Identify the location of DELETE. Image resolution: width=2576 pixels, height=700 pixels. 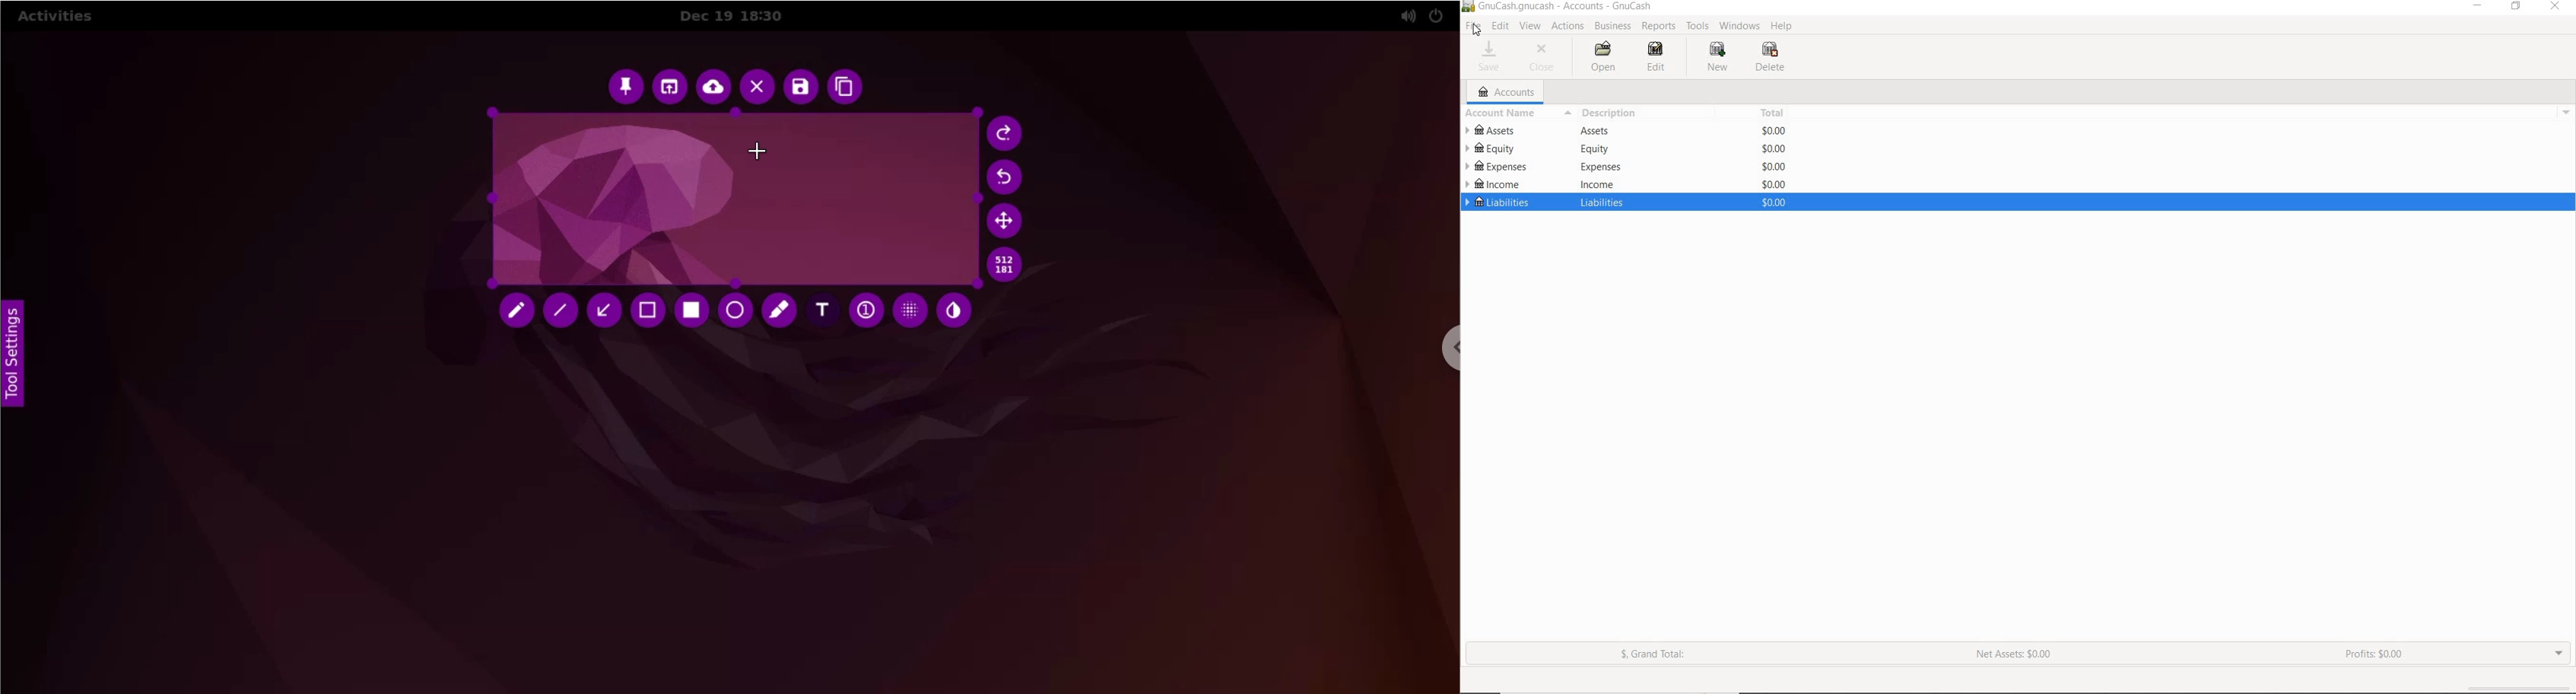
(1770, 58).